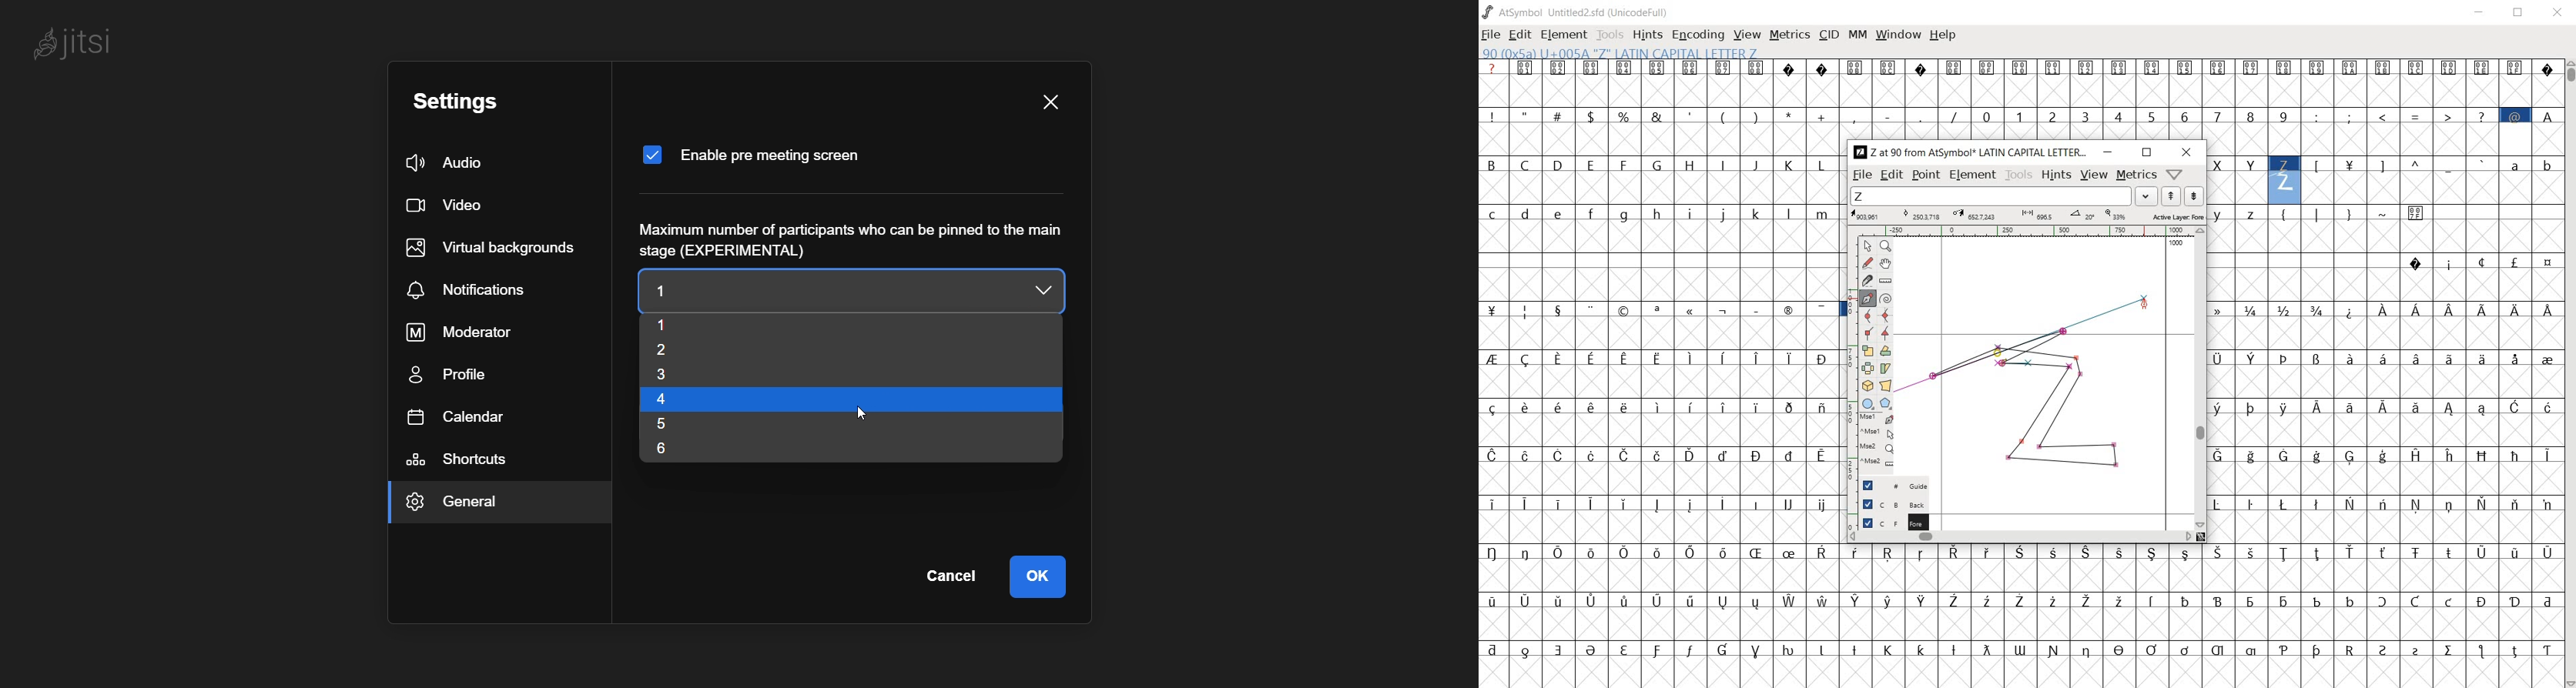  I want to click on scale the selection, so click(1867, 351).